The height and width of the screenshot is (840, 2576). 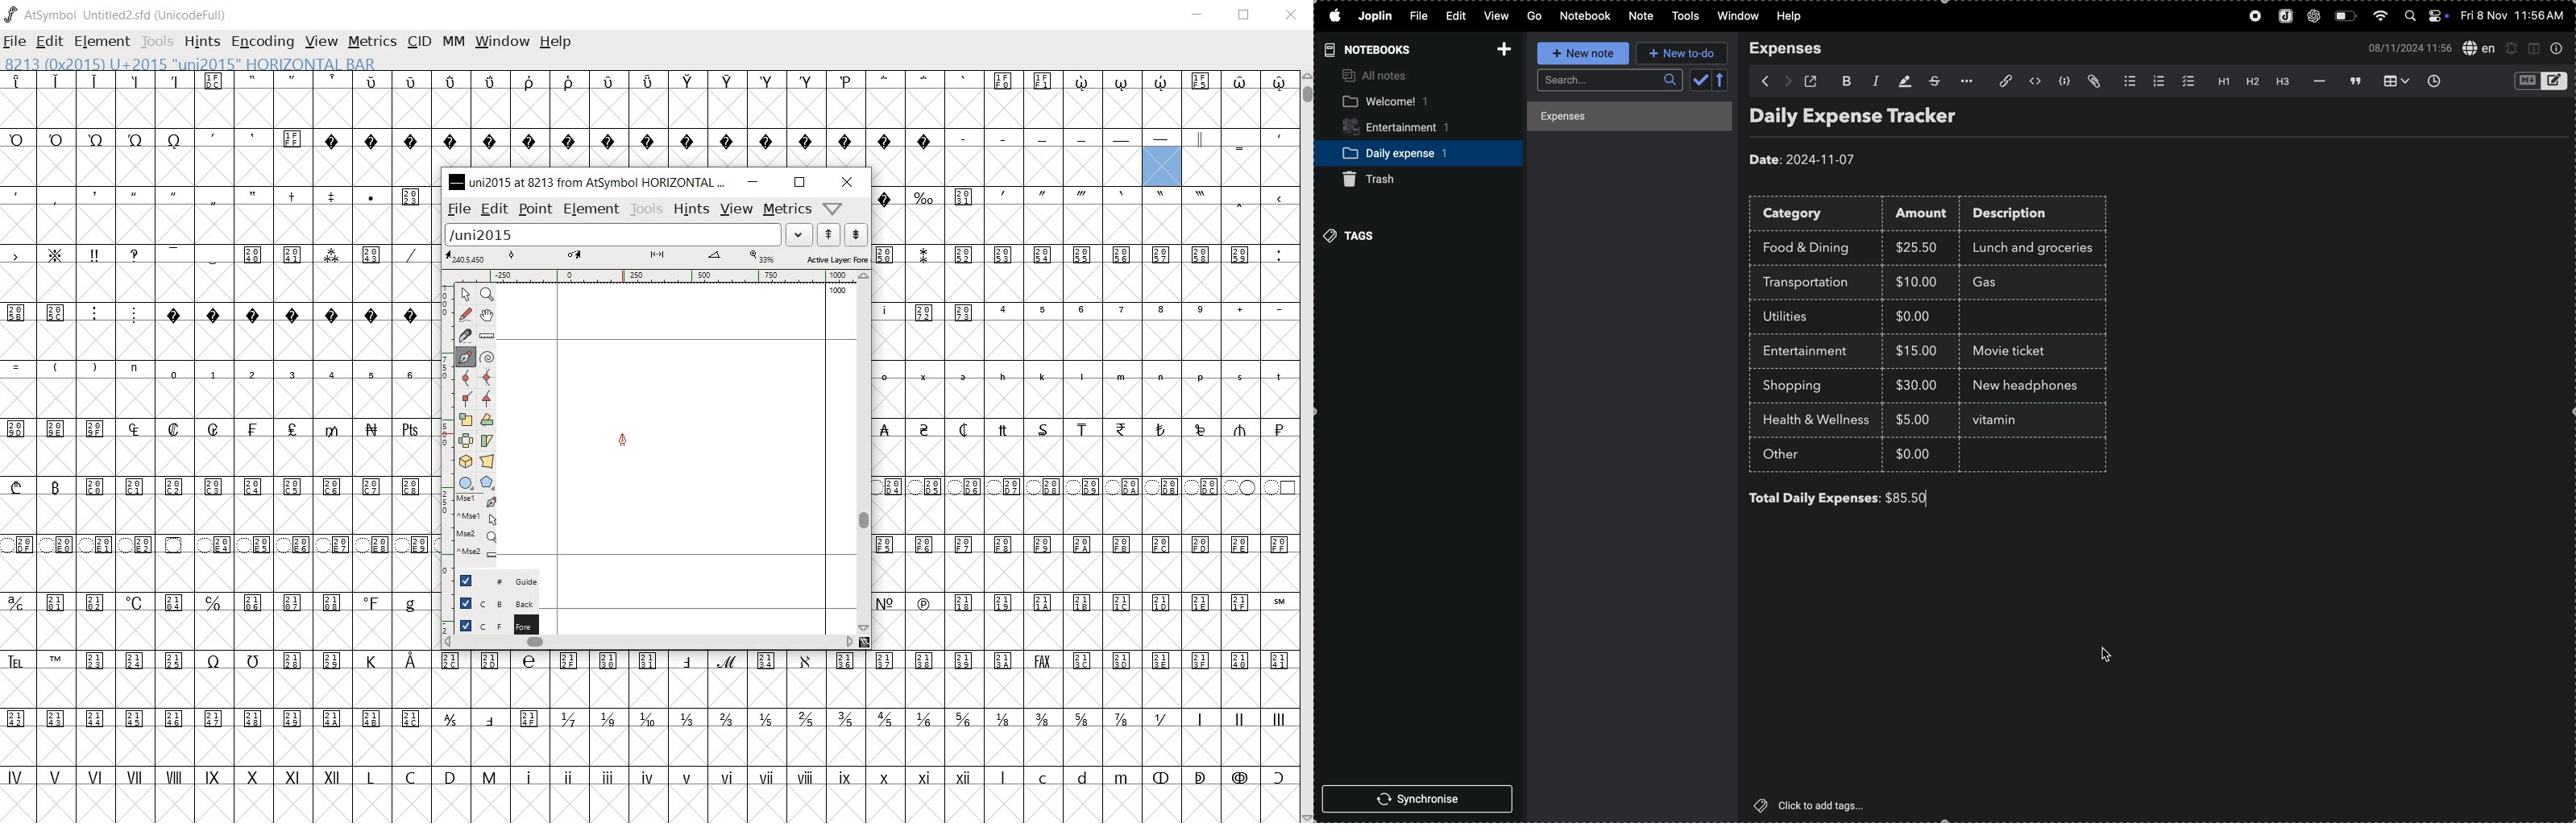 What do you see at coordinates (1812, 246) in the screenshot?
I see `food and drink` at bounding box center [1812, 246].